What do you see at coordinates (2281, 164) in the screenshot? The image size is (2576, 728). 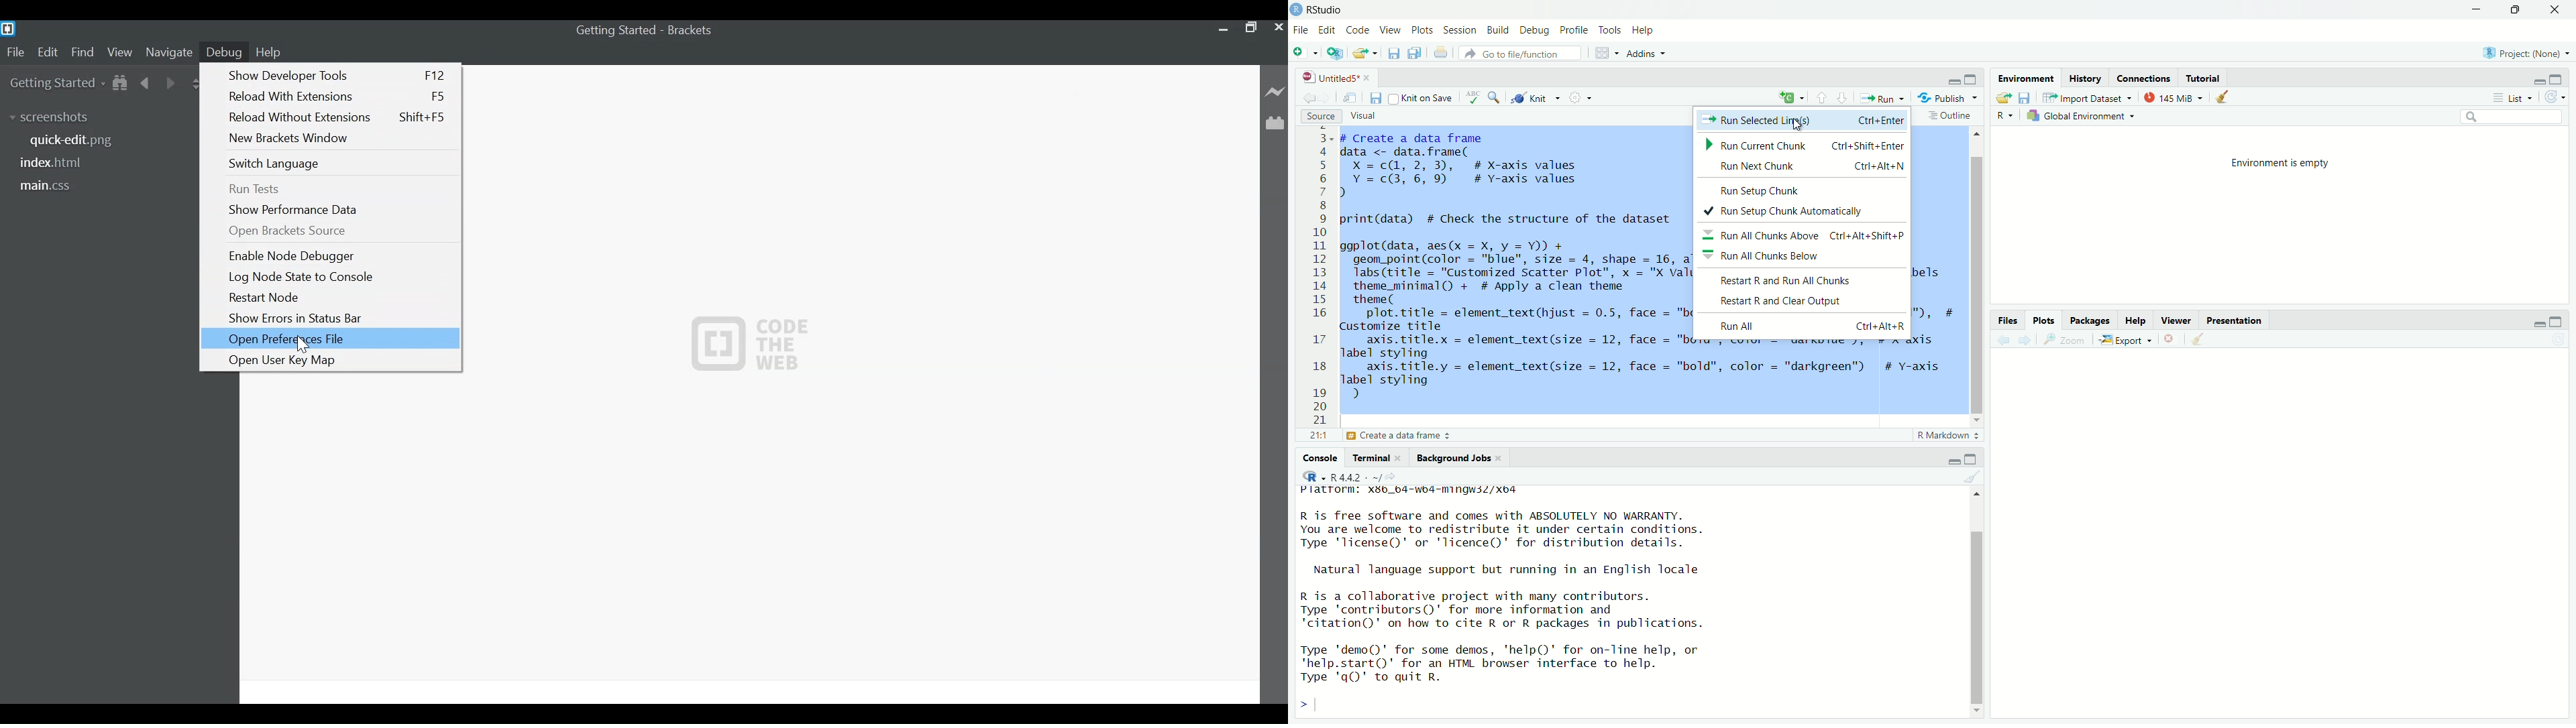 I see `Environment is empty` at bounding box center [2281, 164].